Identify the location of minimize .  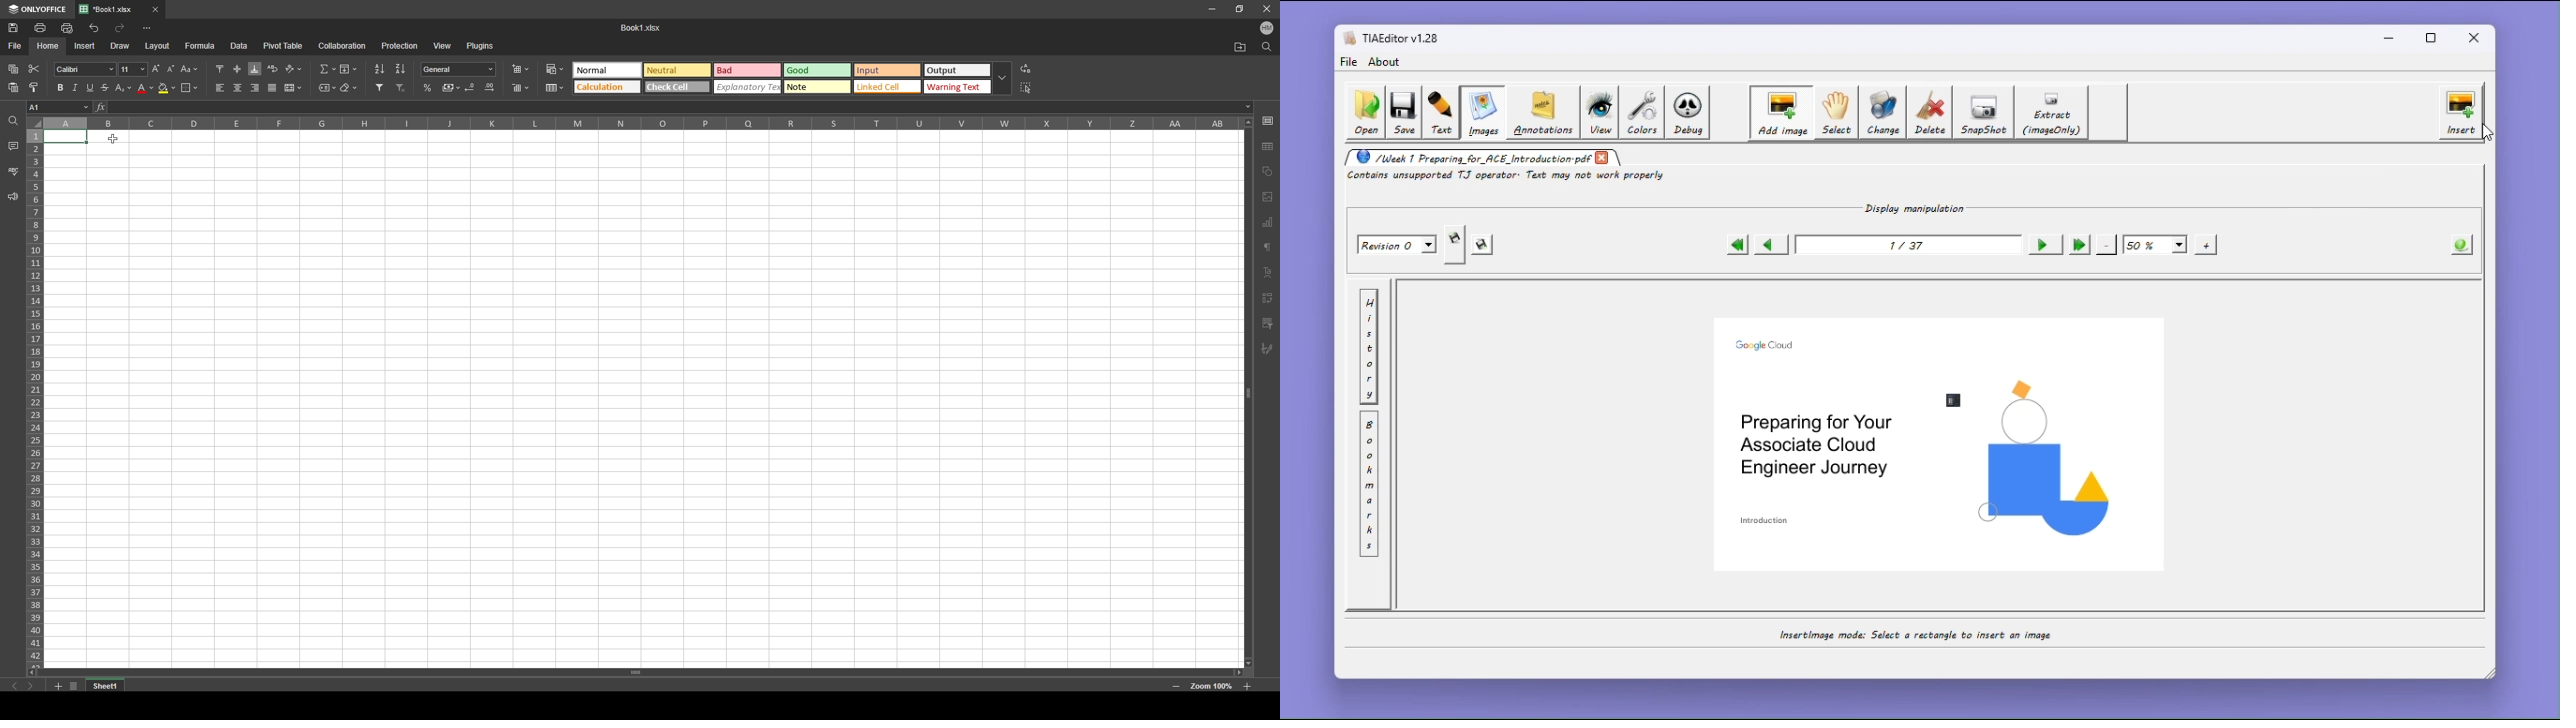
(2389, 37).